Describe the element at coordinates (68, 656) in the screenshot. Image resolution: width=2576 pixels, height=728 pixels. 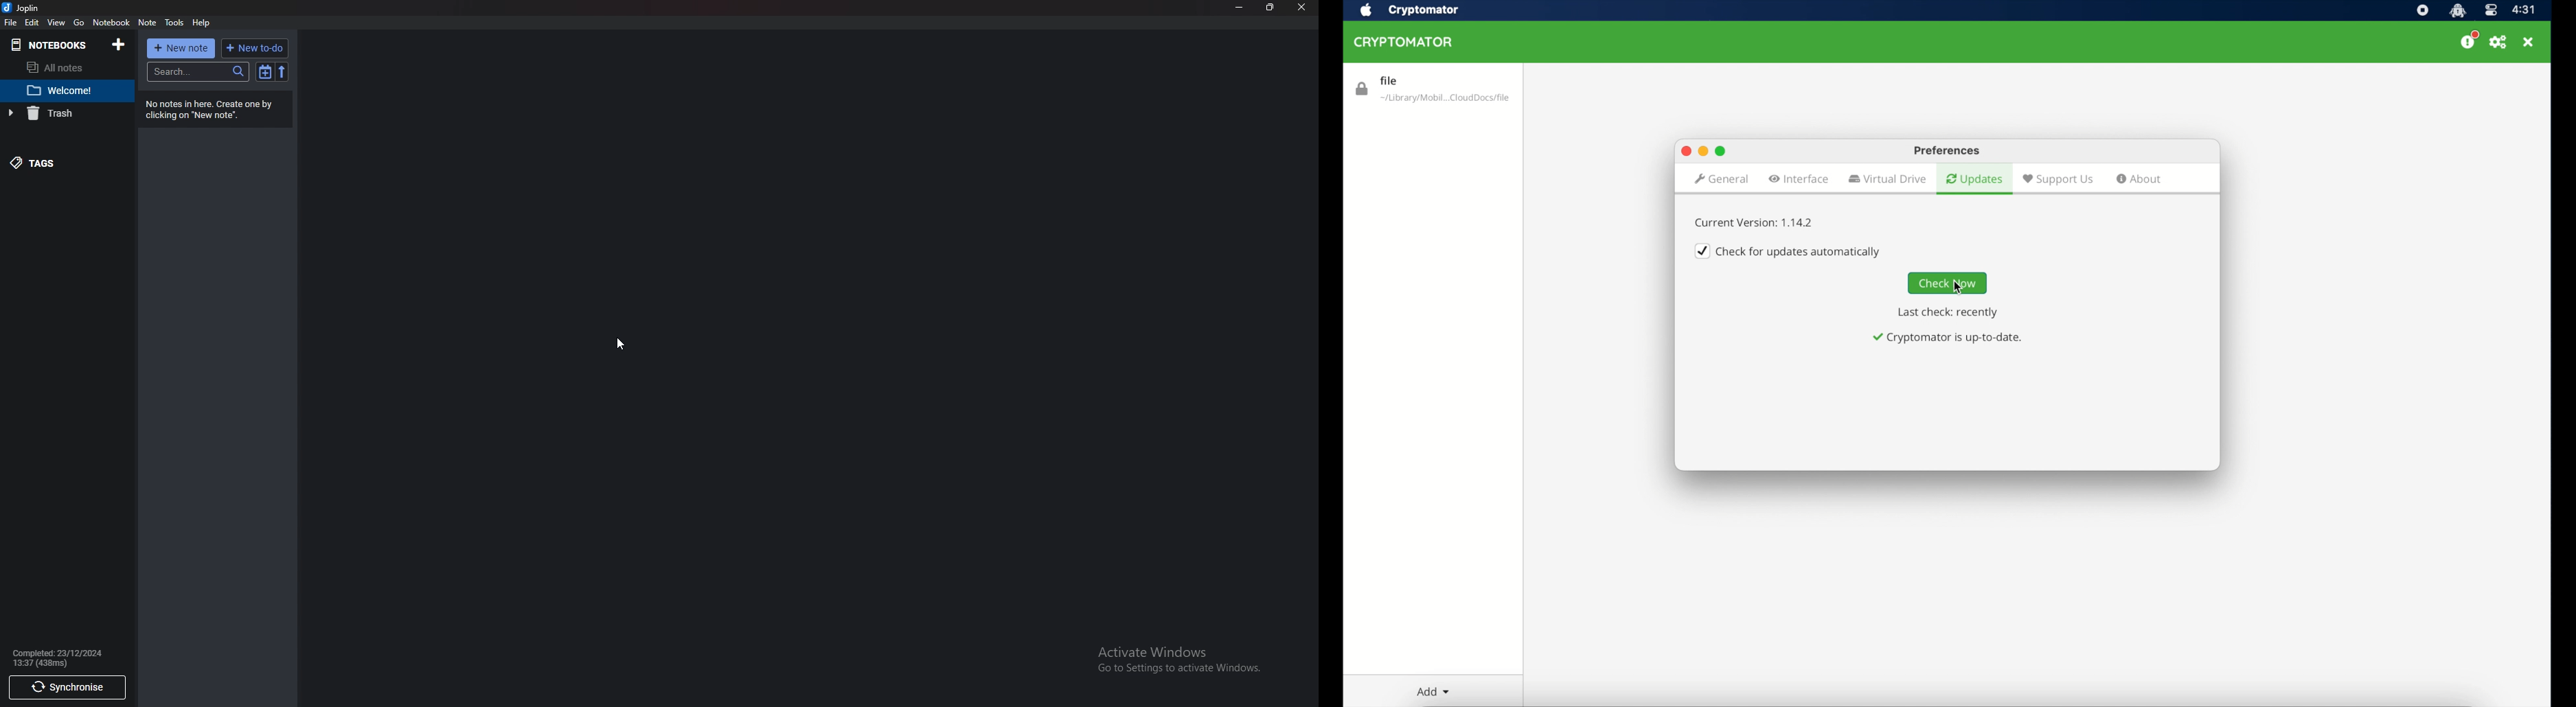
I see `info` at that location.